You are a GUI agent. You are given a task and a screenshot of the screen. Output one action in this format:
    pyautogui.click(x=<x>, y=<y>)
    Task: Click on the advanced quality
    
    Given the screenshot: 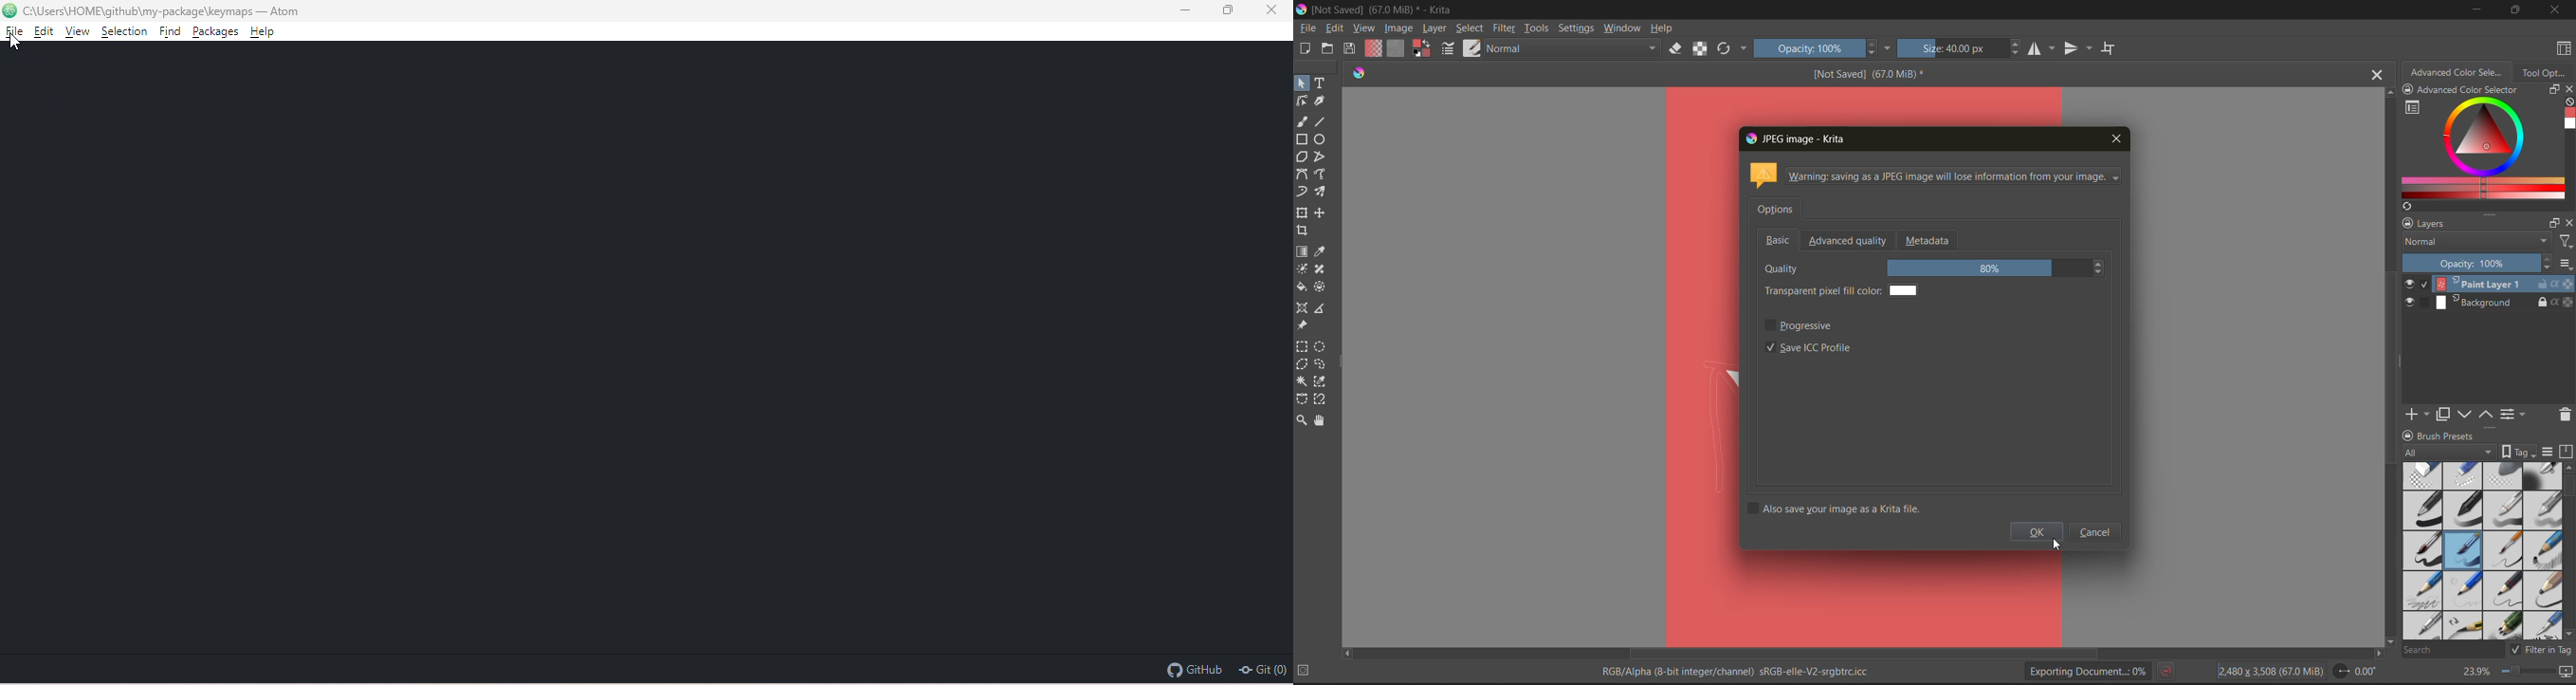 What is the action you would take?
    pyautogui.click(x=1848, y=241)
    